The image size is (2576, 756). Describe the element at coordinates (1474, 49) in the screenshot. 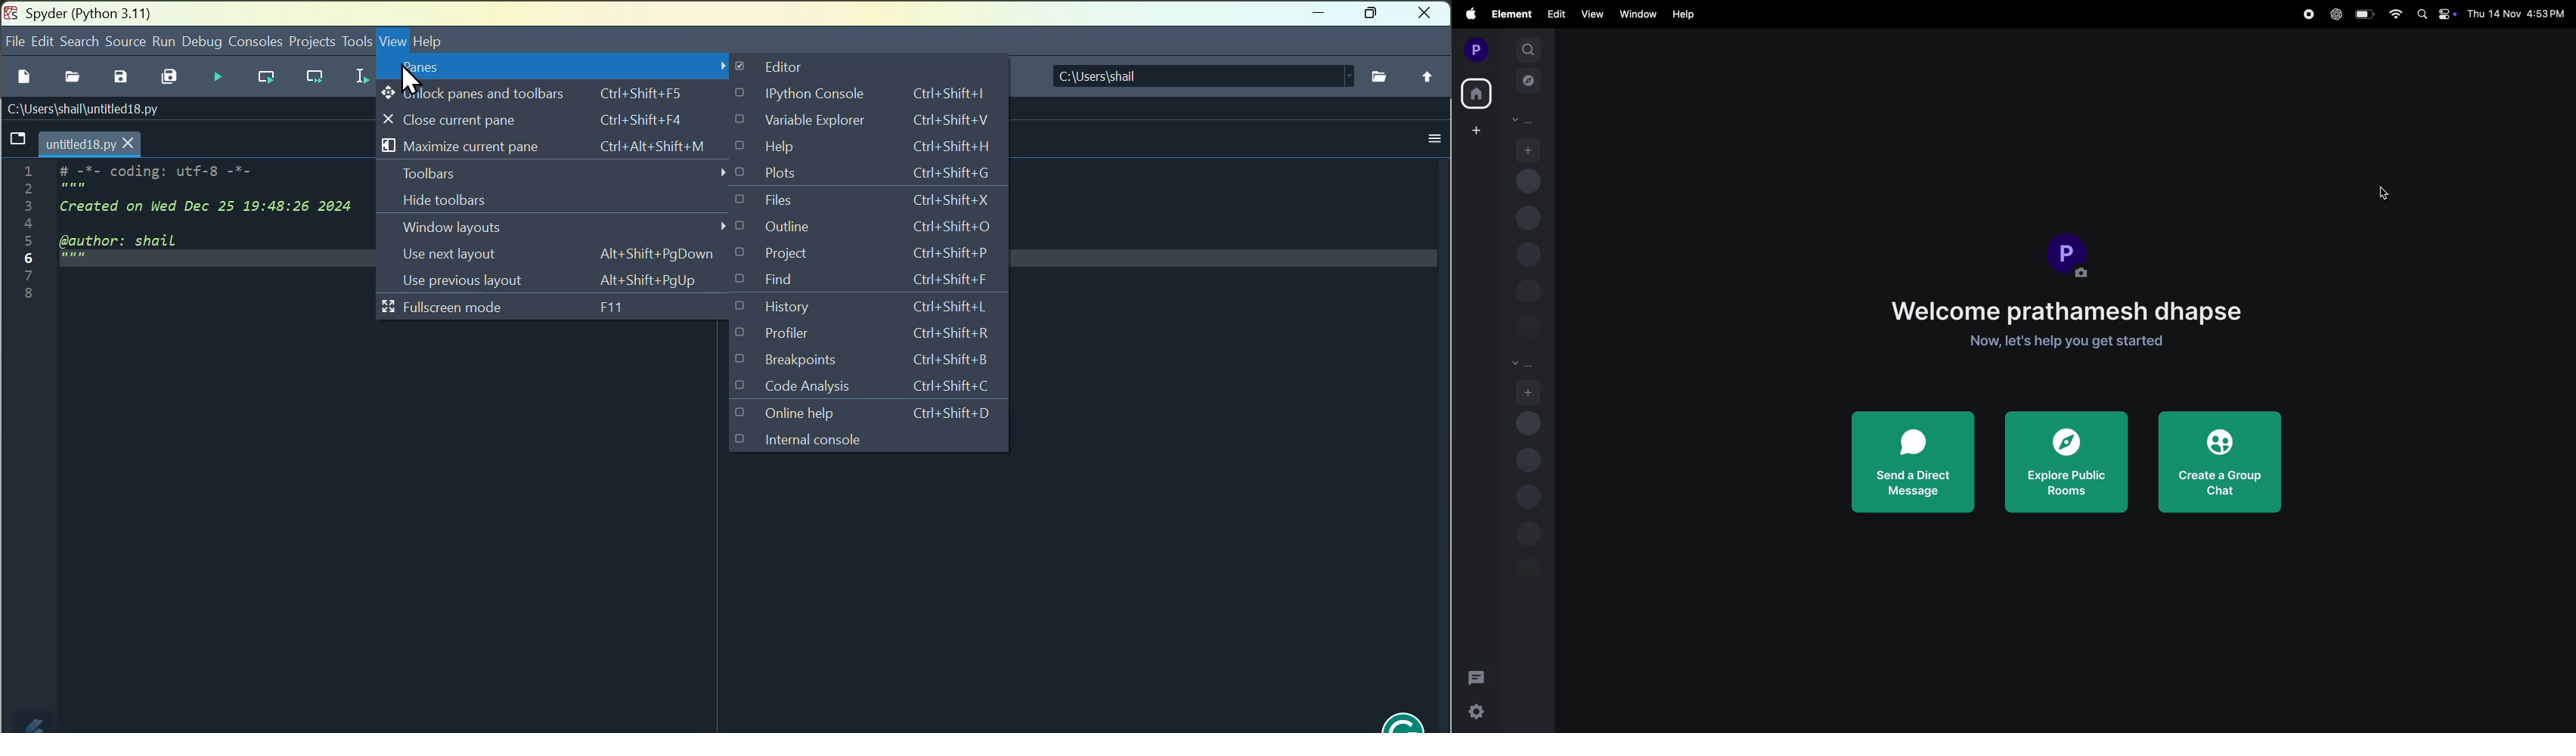

I see `profile` at that location.